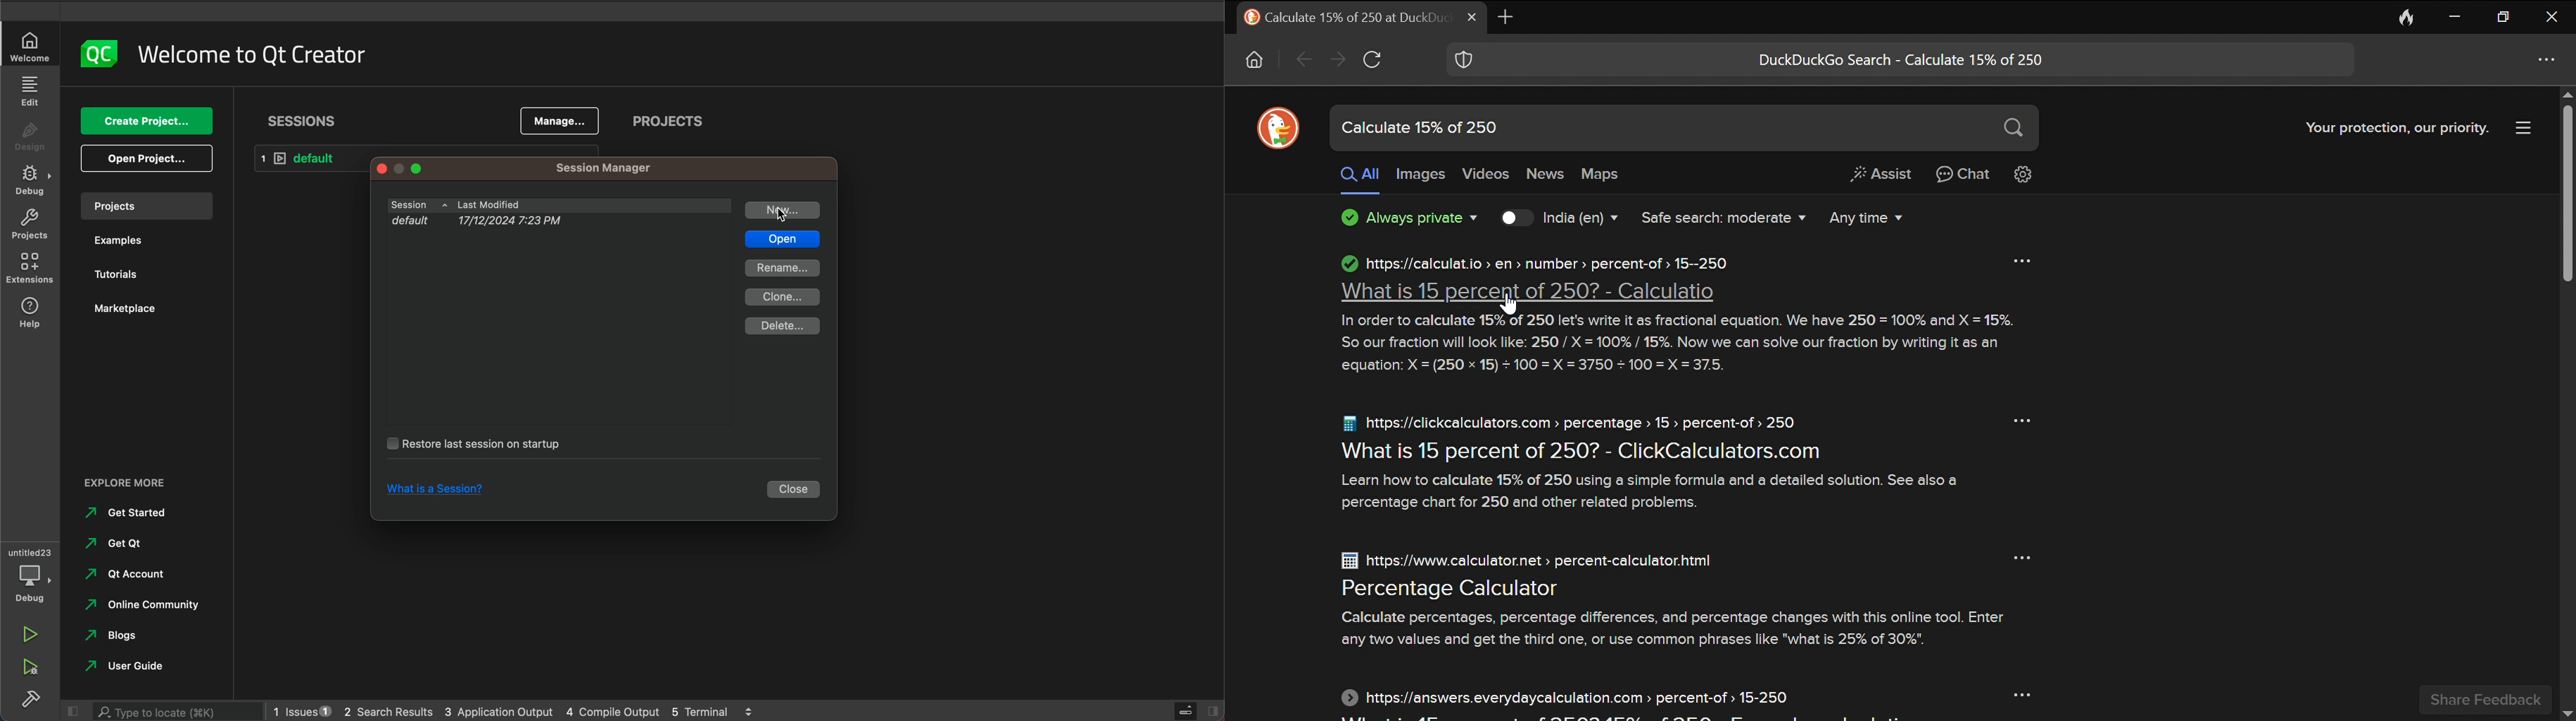 The image size is (2576, 728). Describe the element at coordinates (388, 710) in the screenshot. I see `search results` at that location.